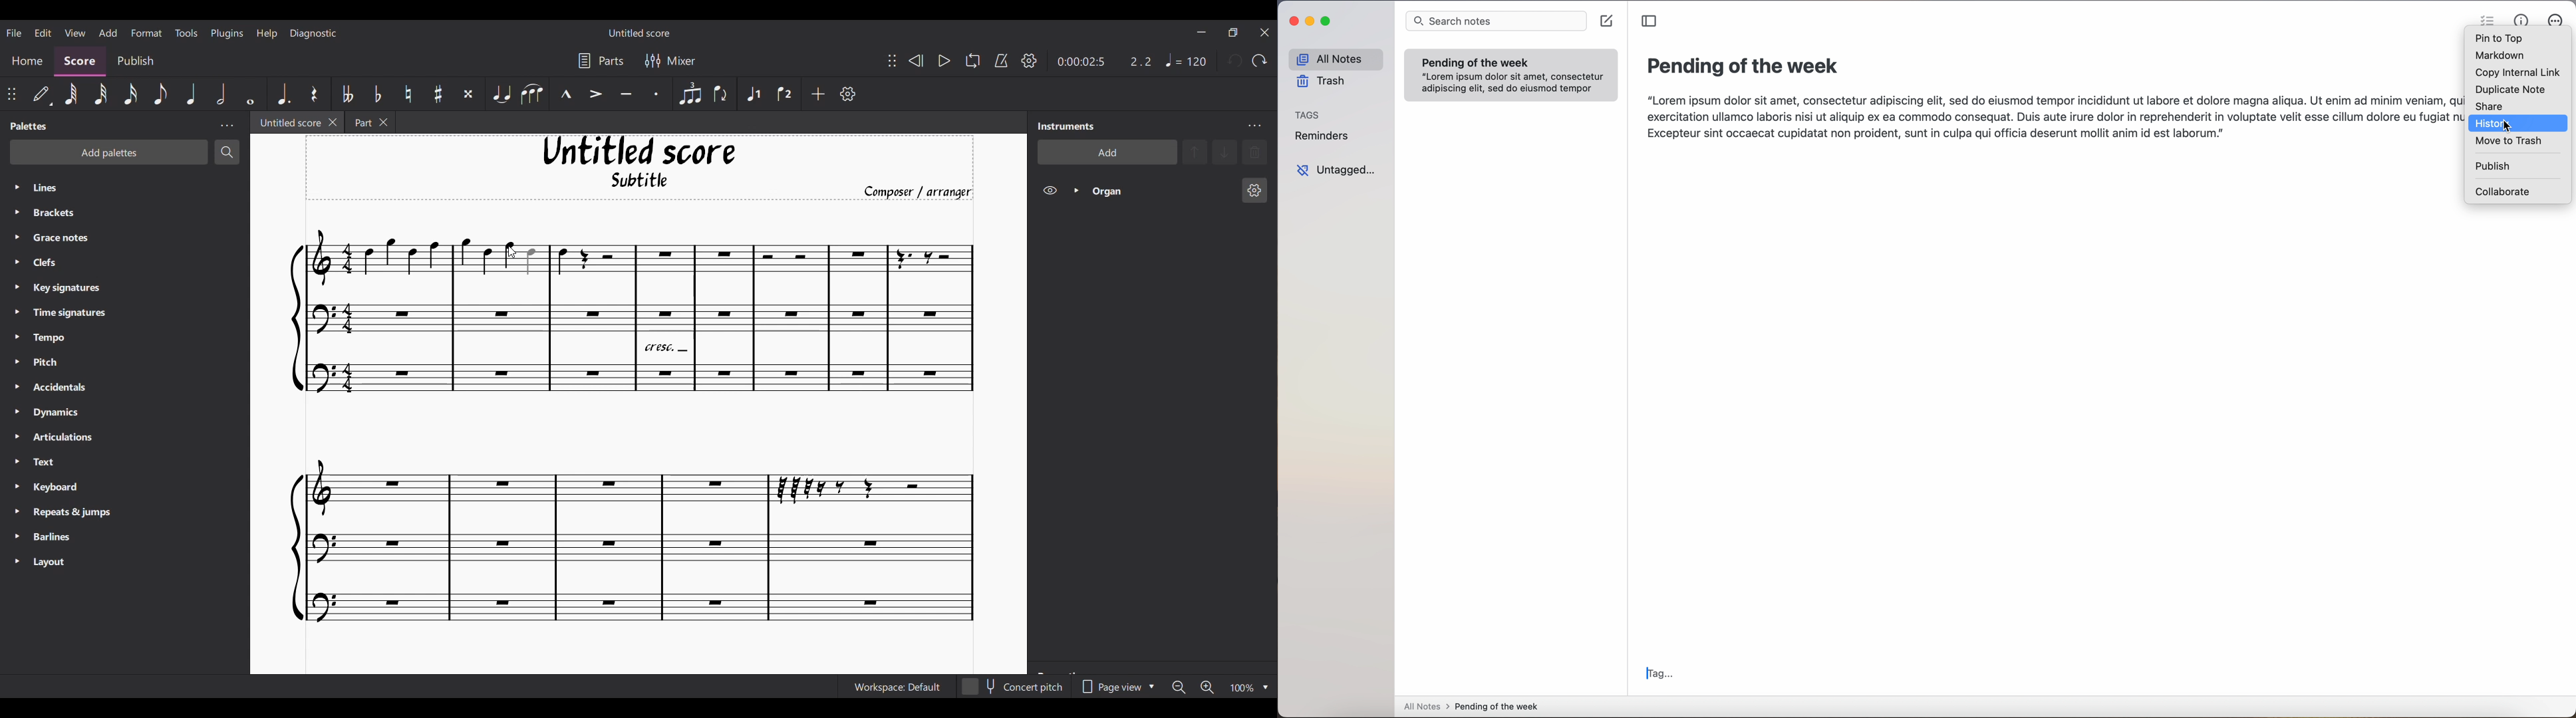  Describe the element at coordinates (1255, 190) in the screenshot. I see `Organ settings` at that location.